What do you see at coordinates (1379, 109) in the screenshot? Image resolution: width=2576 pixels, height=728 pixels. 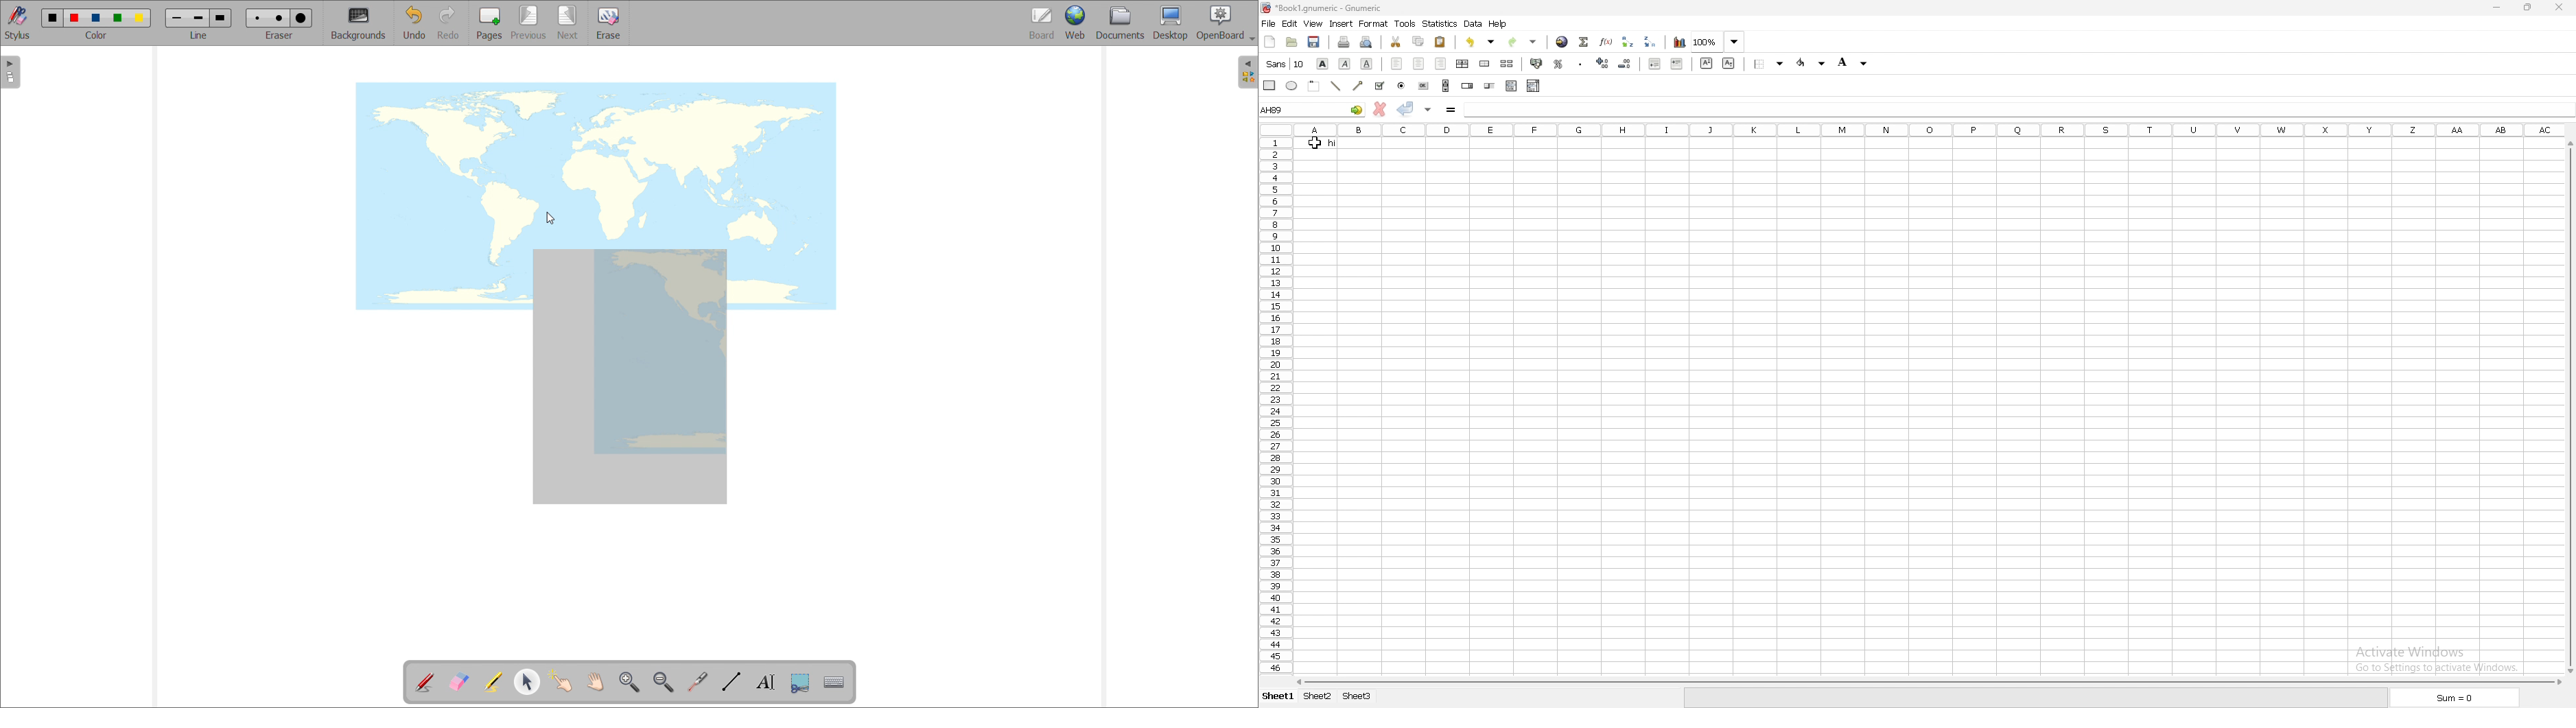 I see `cancel changes` at bounding box center [1379, 109].